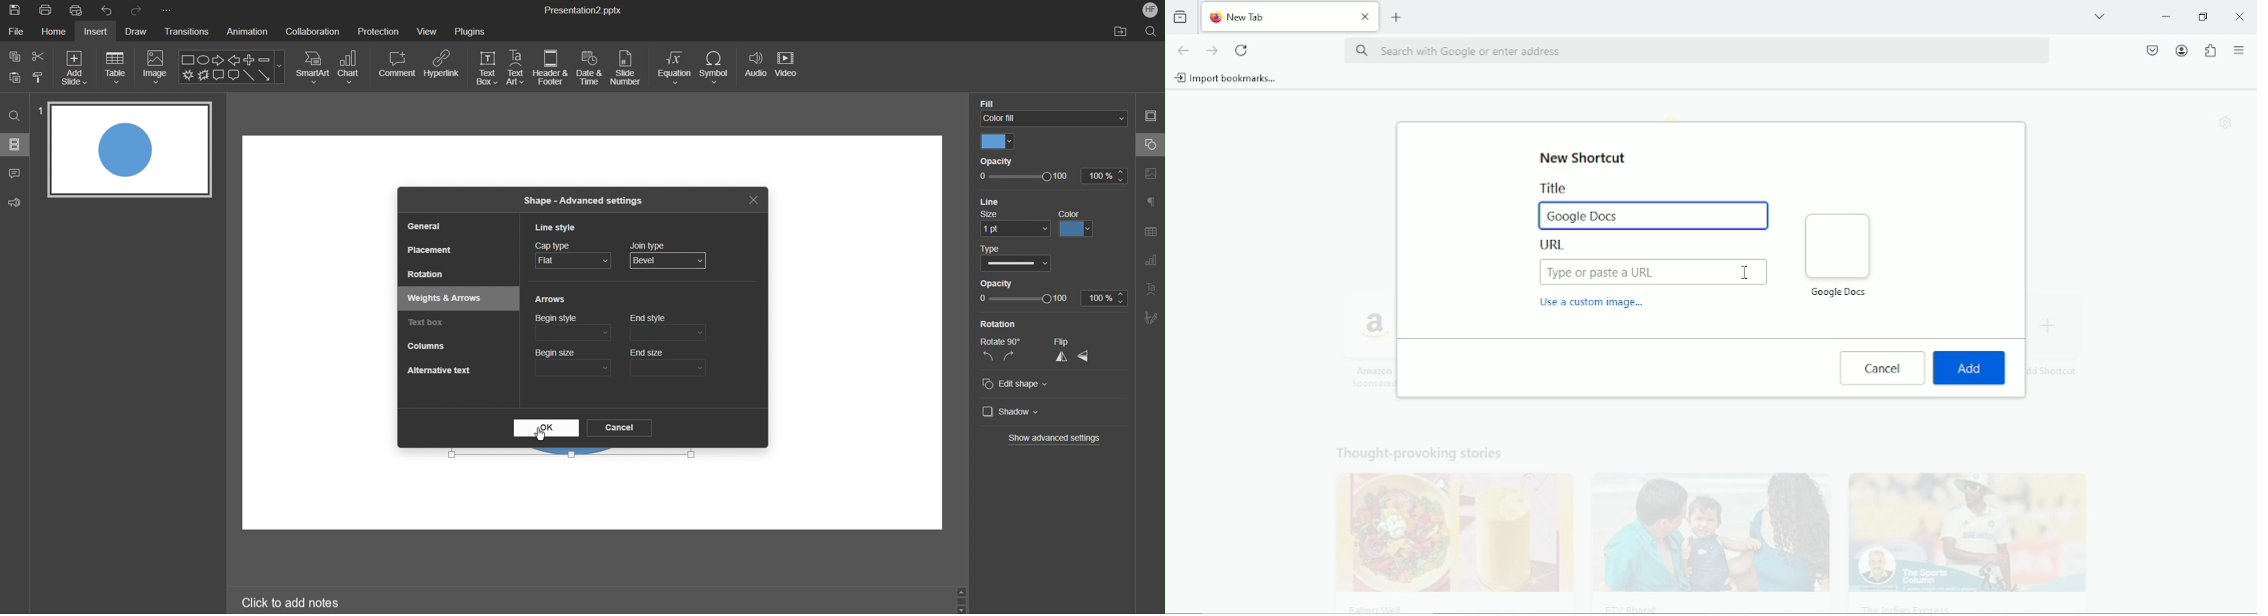  I want to click on Cursor, so click(661, 314).